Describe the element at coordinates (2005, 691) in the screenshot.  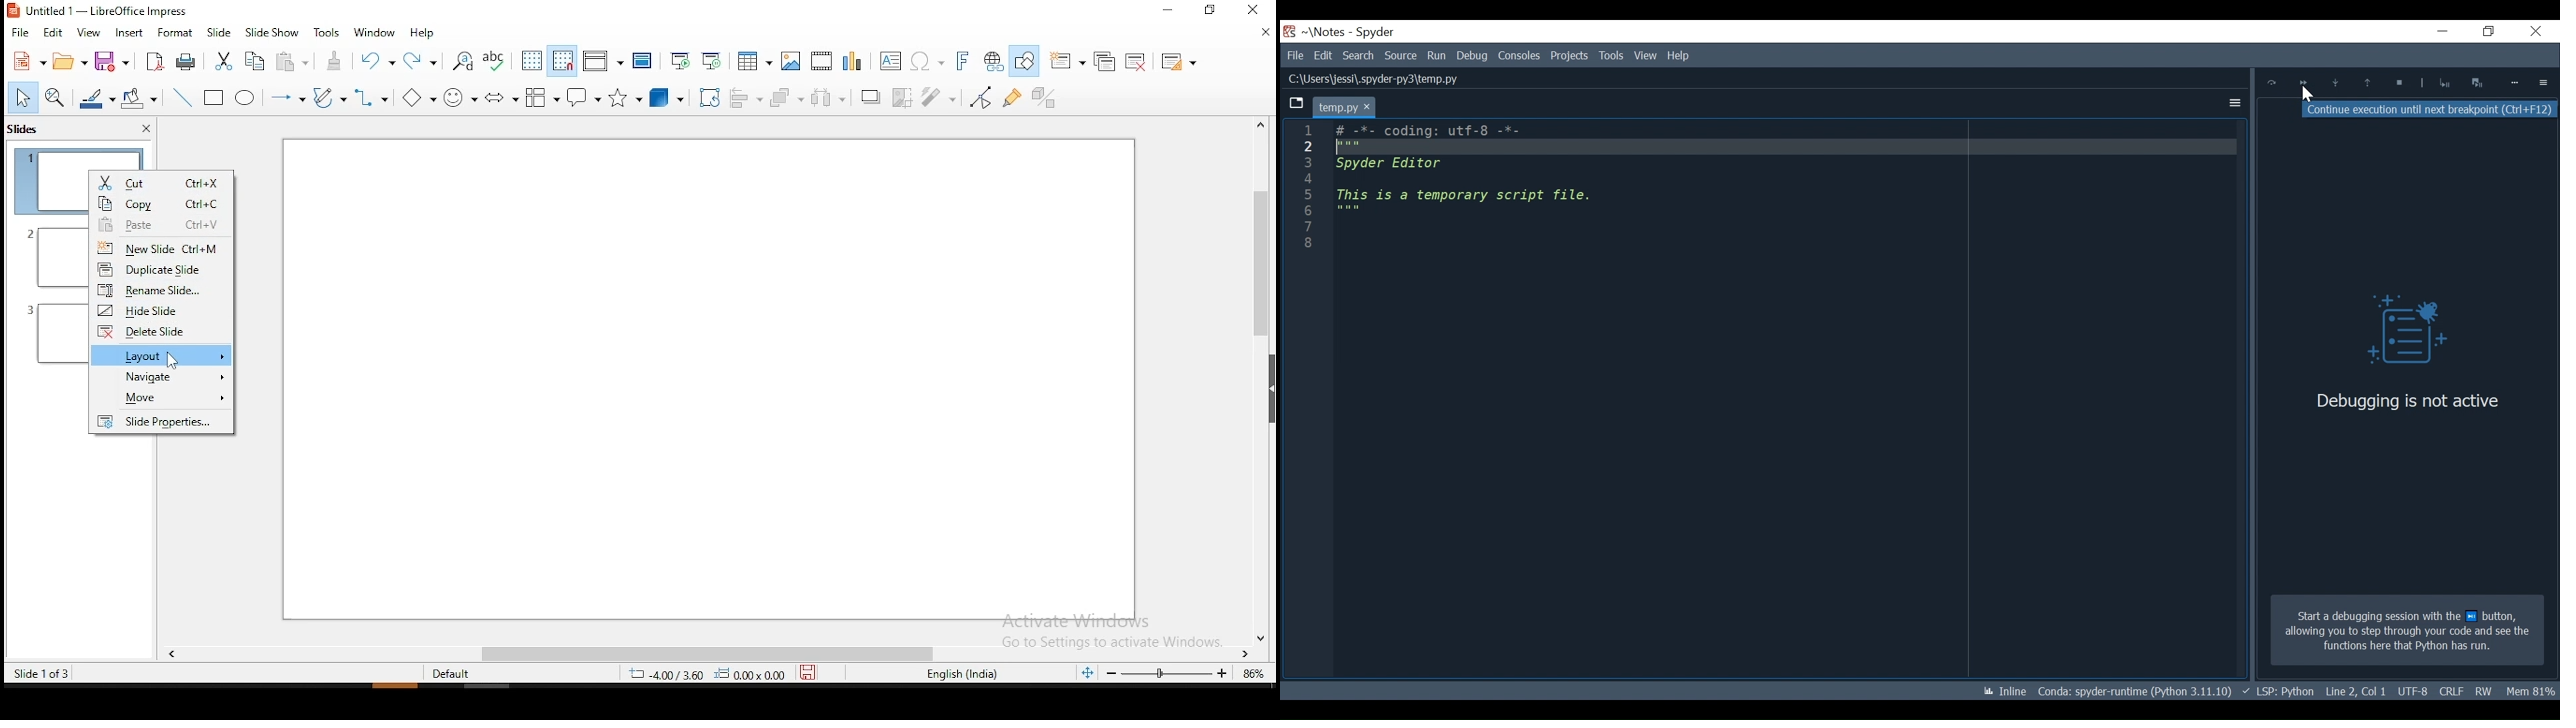
I see `Toggle inline and interactive Matplotlib plotting` at that location.